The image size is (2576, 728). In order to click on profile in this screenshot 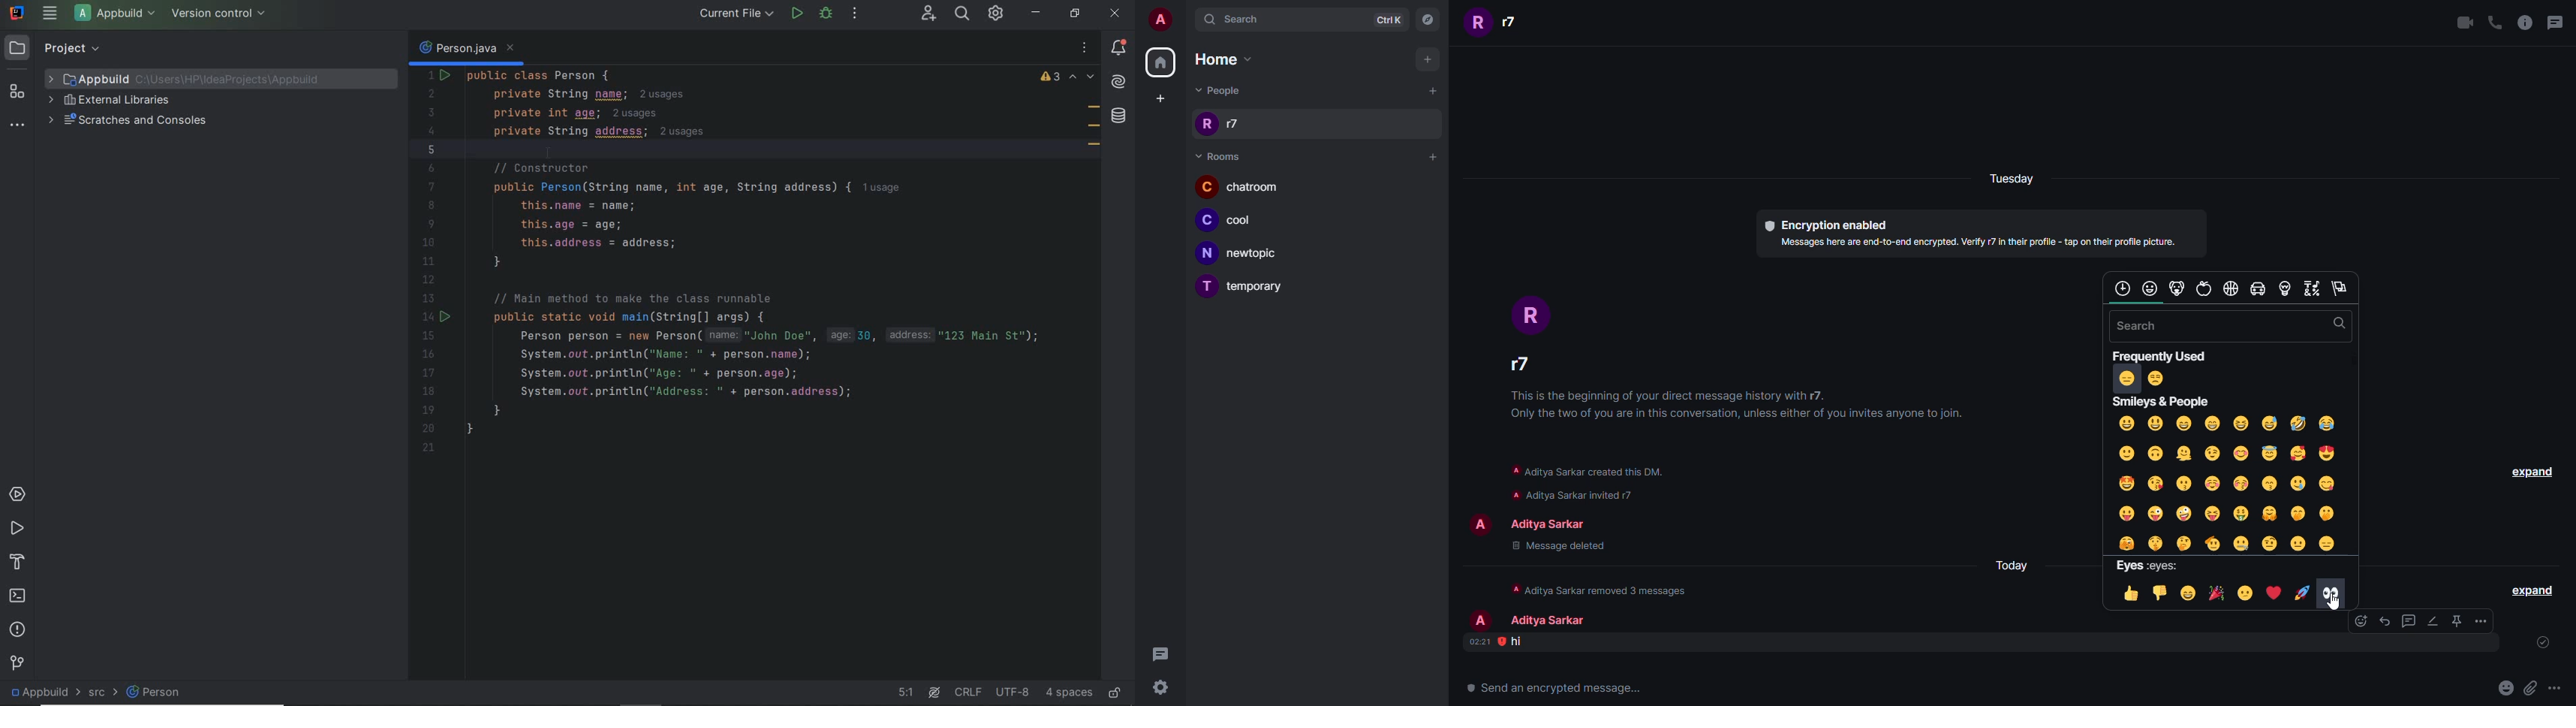, I will do `click(1530, 314)`.